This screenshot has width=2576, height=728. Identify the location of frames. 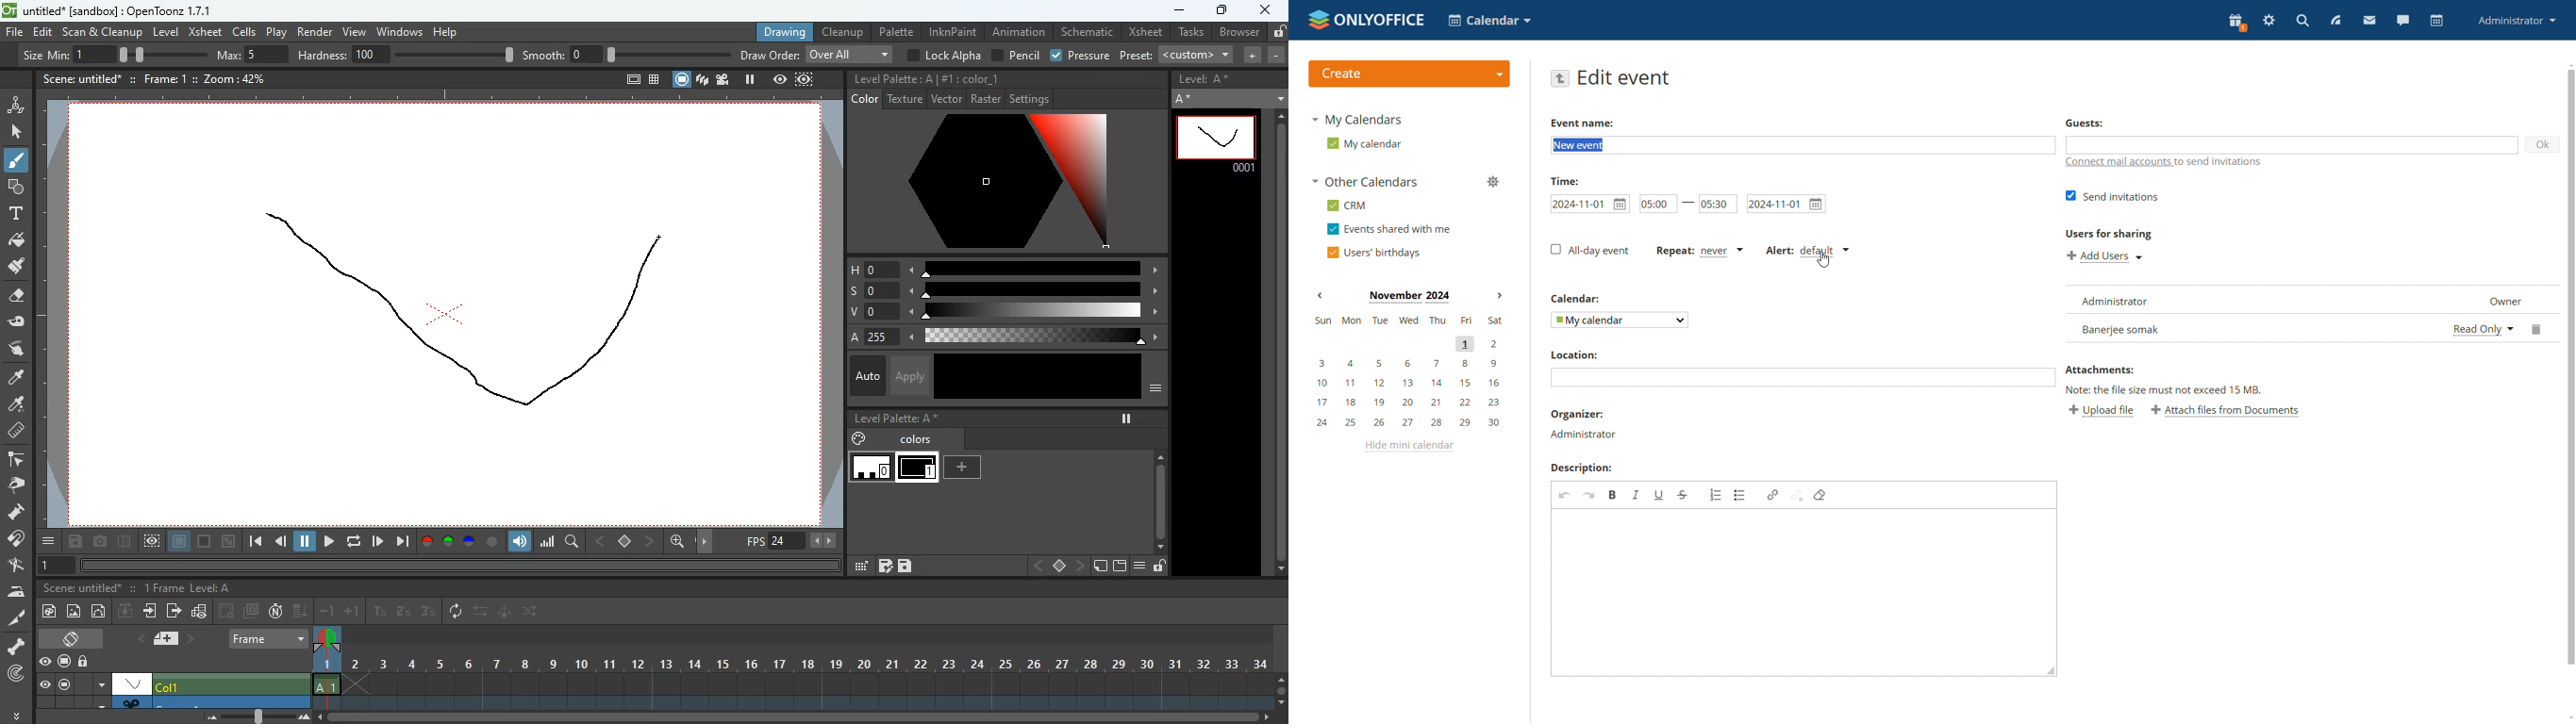
(160, 588).